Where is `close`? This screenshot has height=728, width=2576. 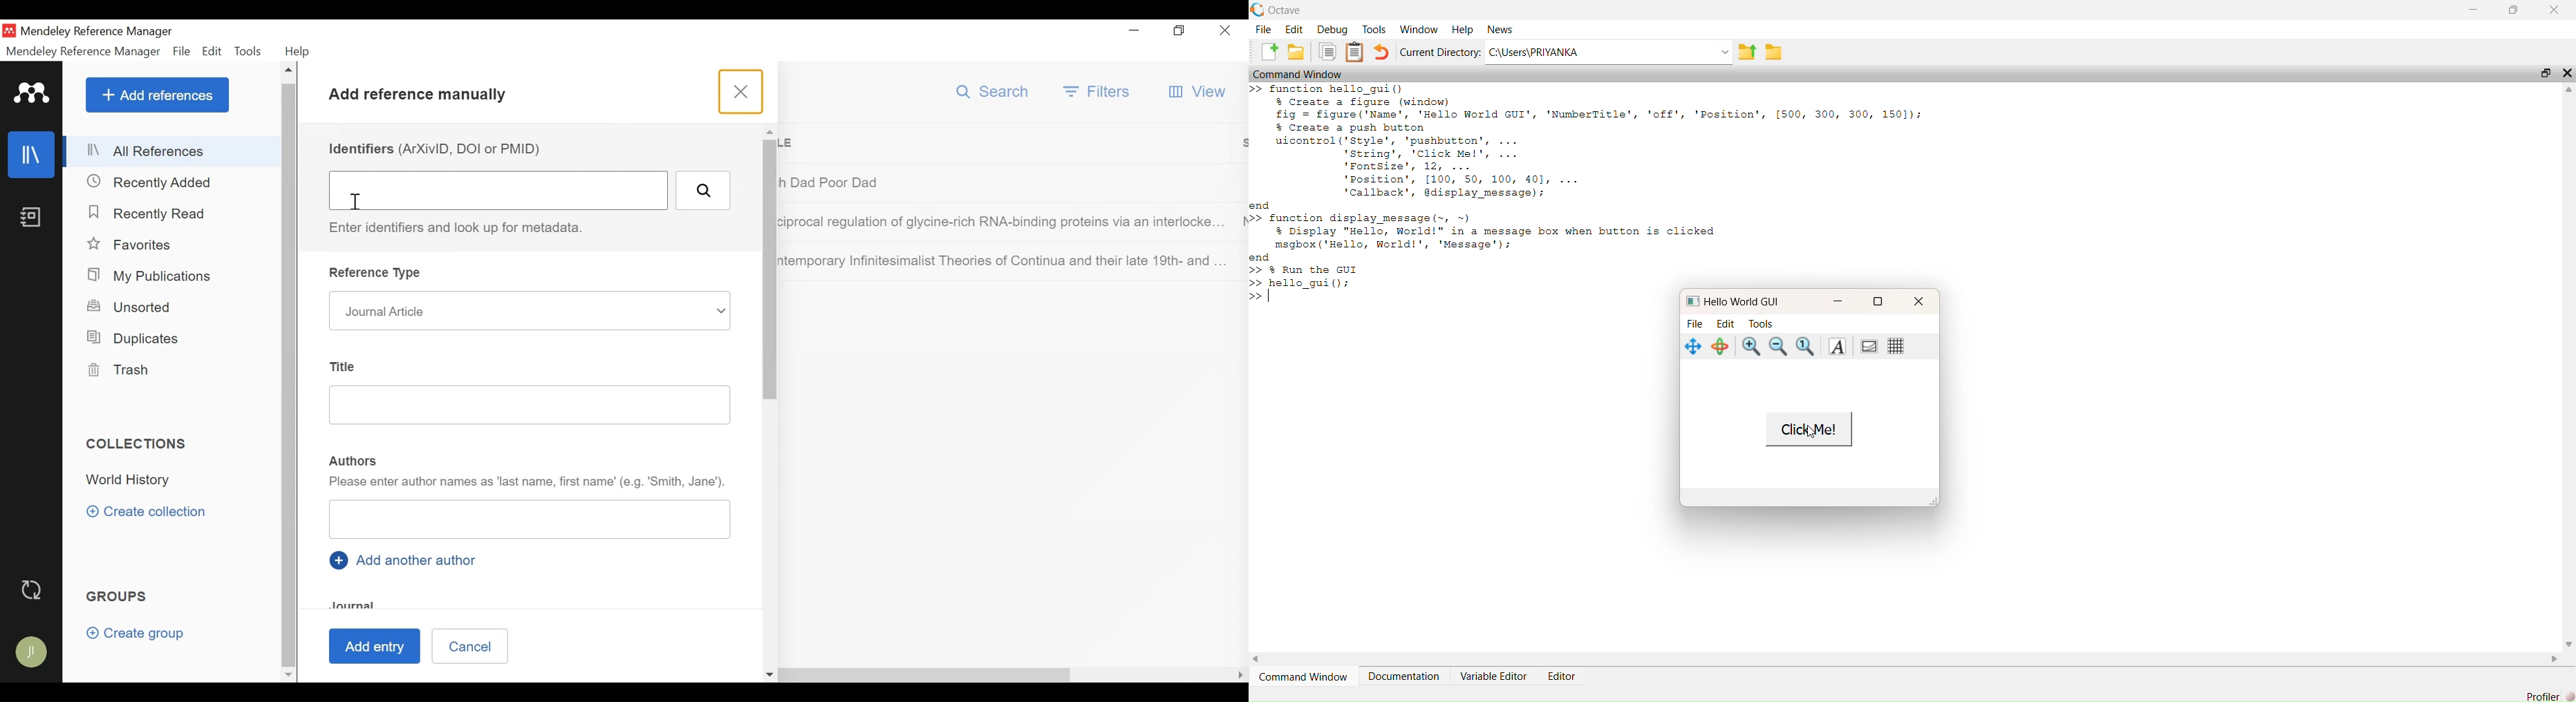 close is located at coordinates (2555, 9).